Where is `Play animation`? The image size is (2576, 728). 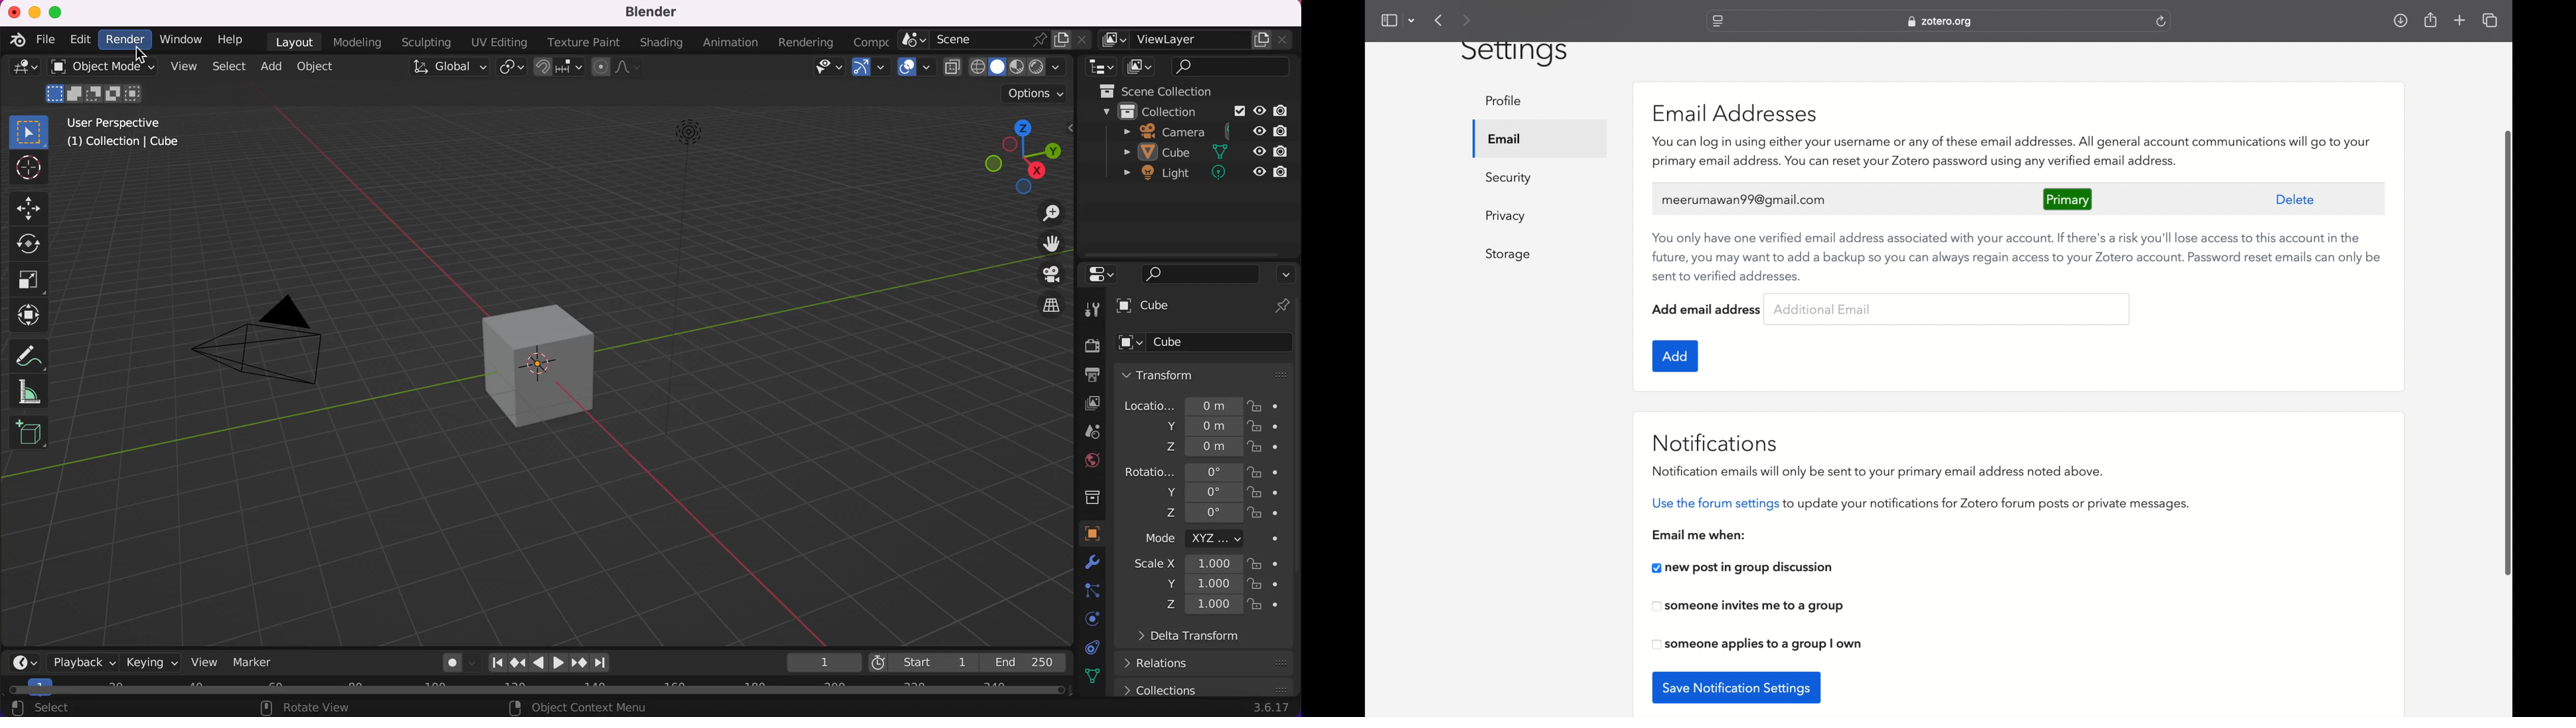
Play animation is located at coordinates (540, 663).